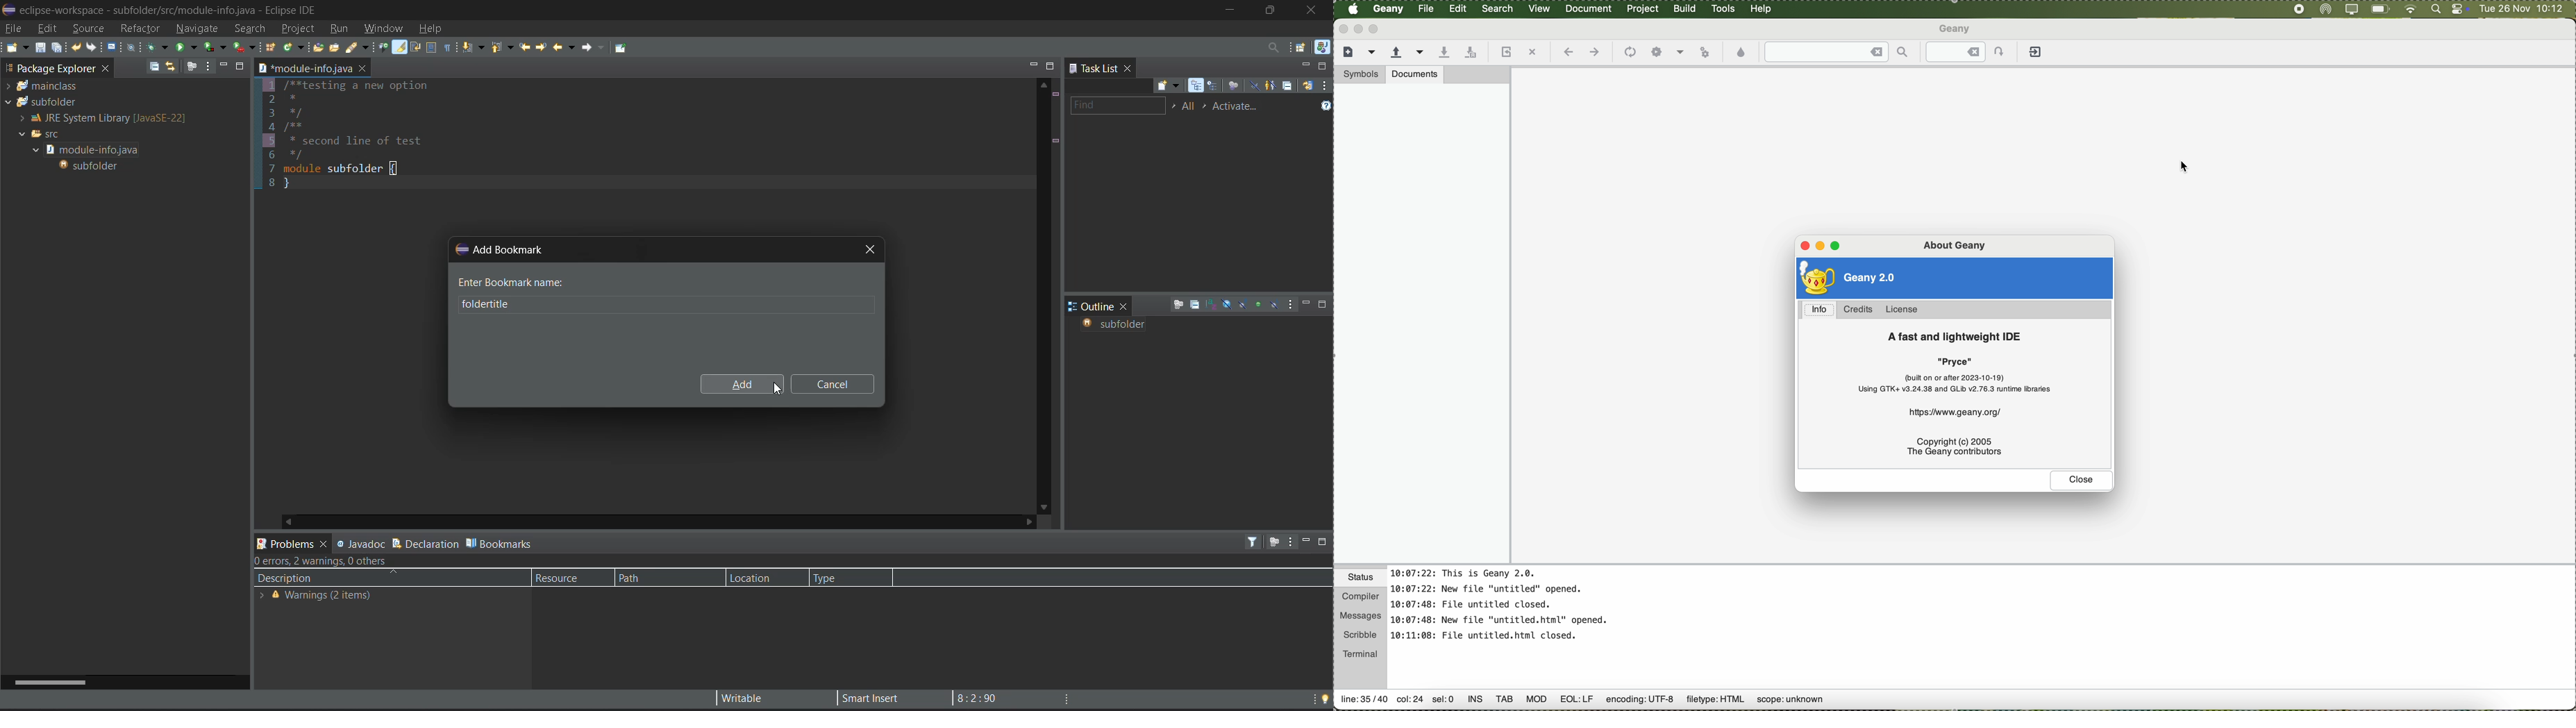 Image resolution: width=2576 pixels, height=728 pixels. I want to click on save, so click(40, 48).